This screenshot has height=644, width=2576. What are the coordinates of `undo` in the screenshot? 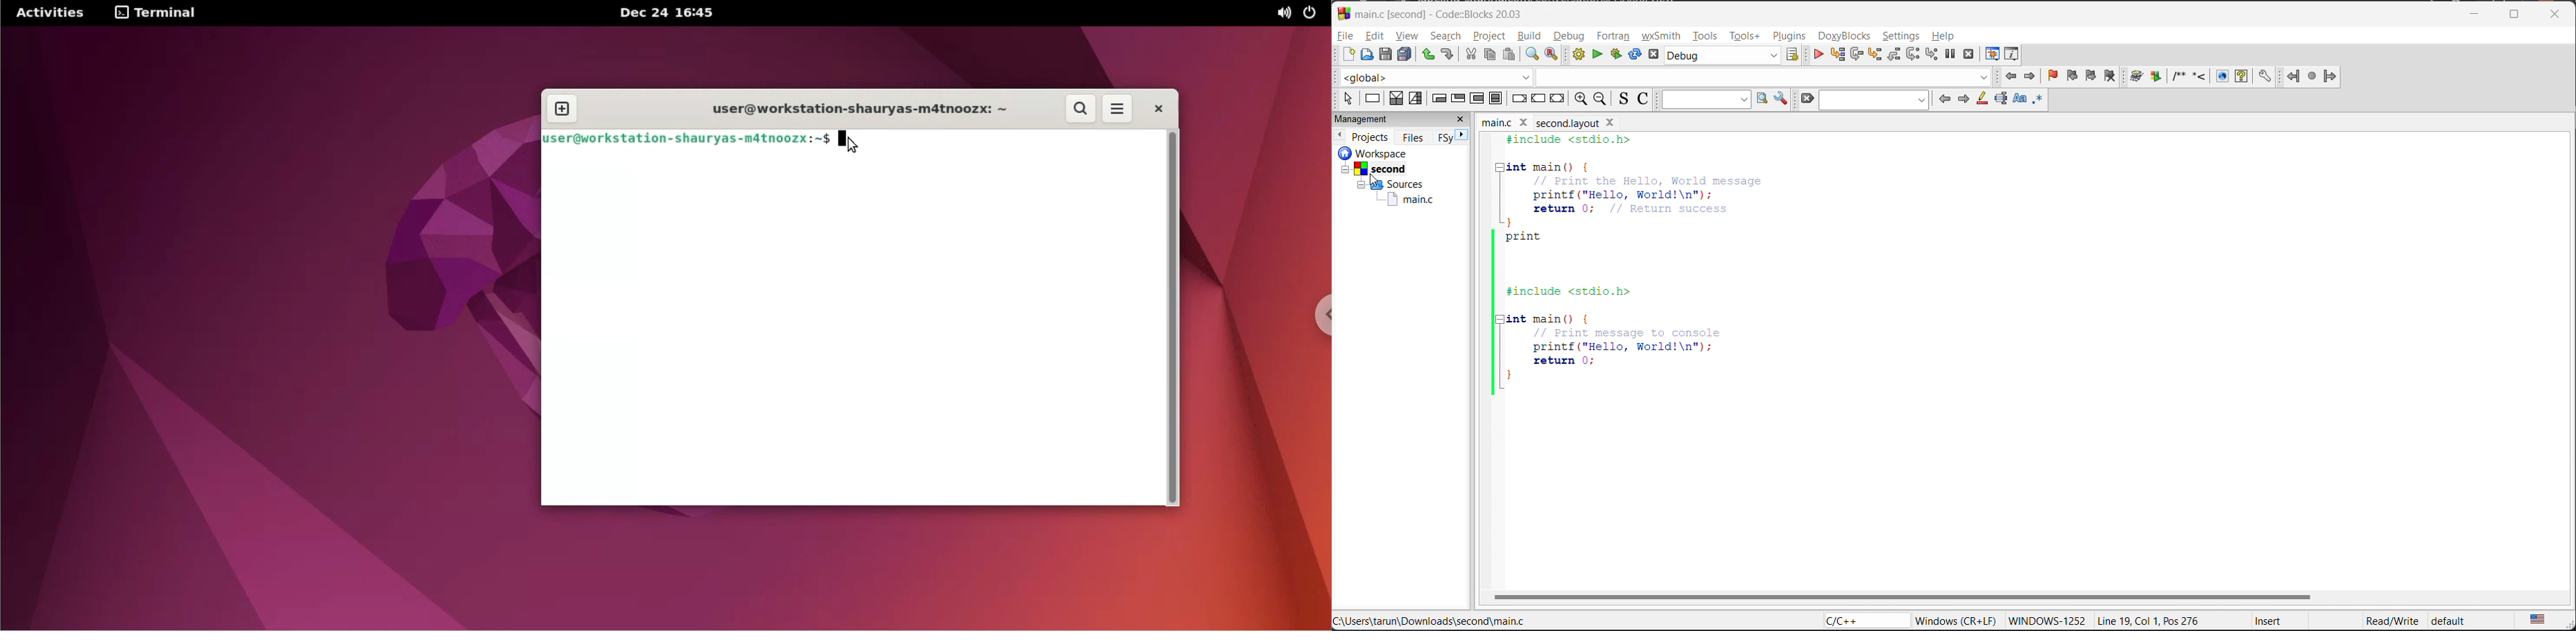 It's located at (1430, 55).